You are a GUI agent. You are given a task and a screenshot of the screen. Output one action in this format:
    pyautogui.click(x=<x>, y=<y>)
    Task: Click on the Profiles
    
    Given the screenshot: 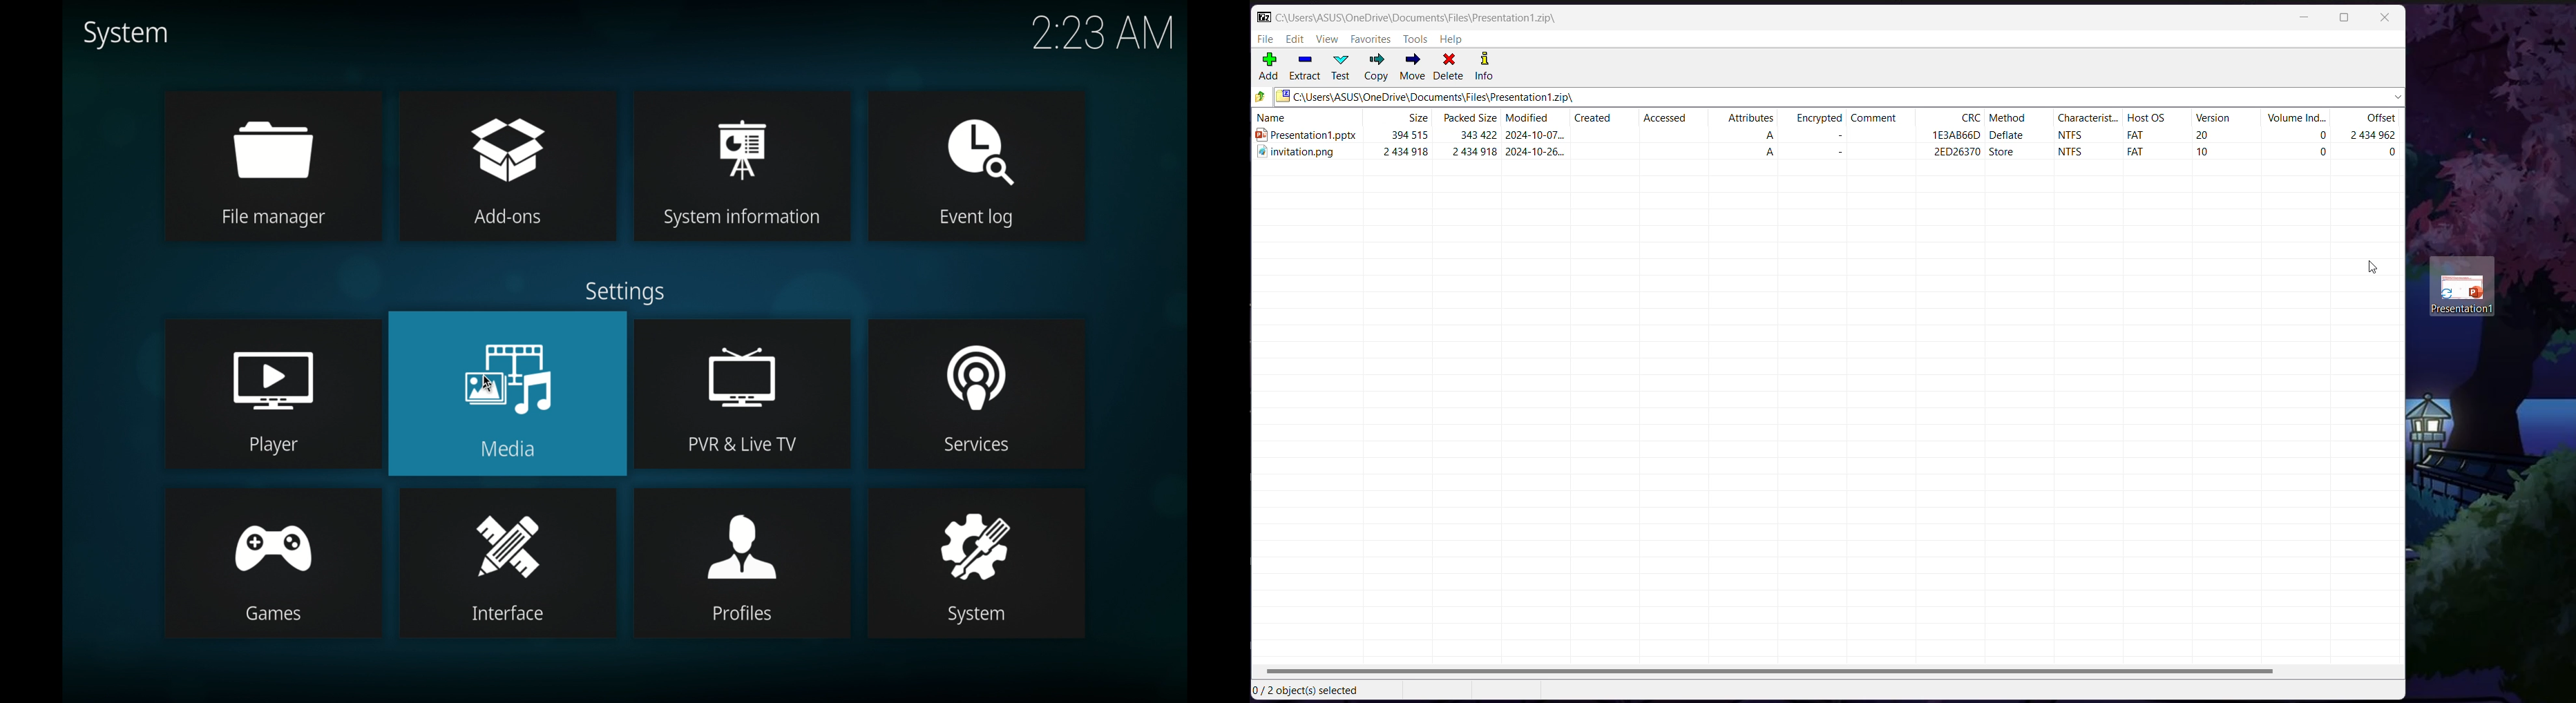 What is the action you would take?
    pyautogui.click(x=745, y=616)
    